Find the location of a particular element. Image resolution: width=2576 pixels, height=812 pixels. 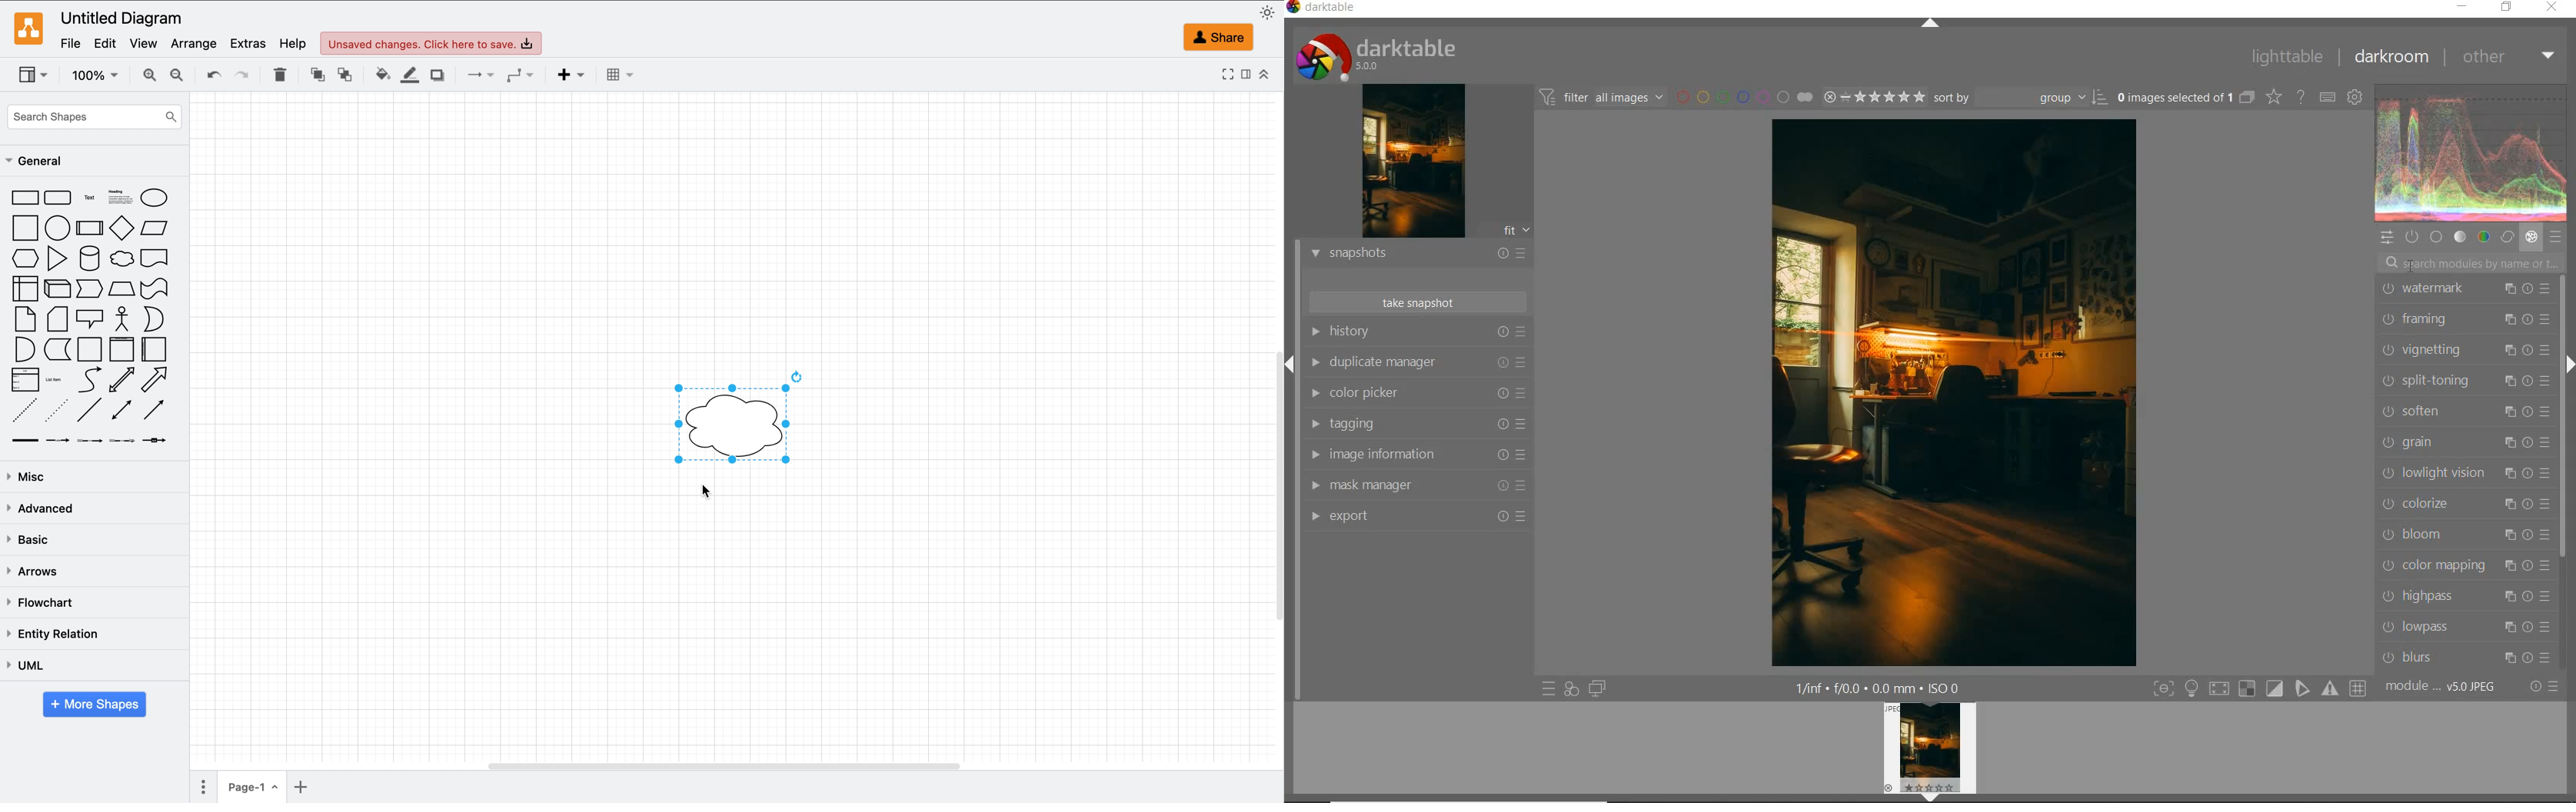

edit is located at coordinates (109, 42).